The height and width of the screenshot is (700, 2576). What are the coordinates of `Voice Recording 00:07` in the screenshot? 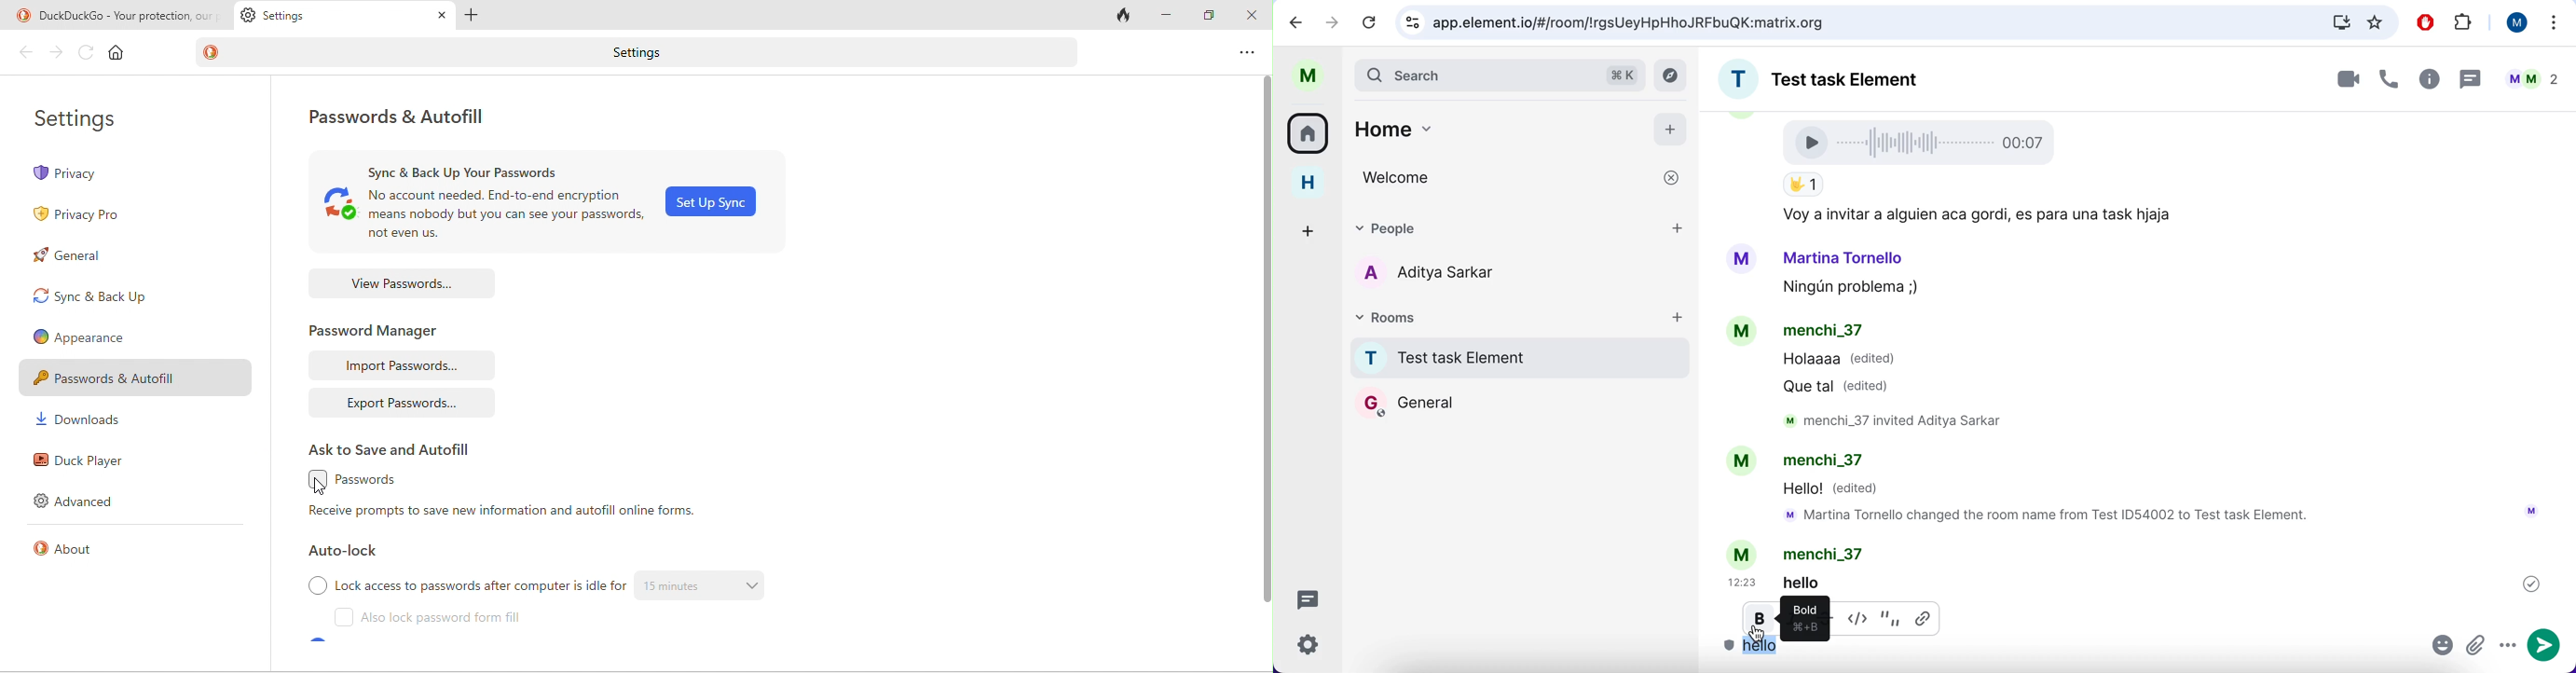 It's located at (1923, 142).